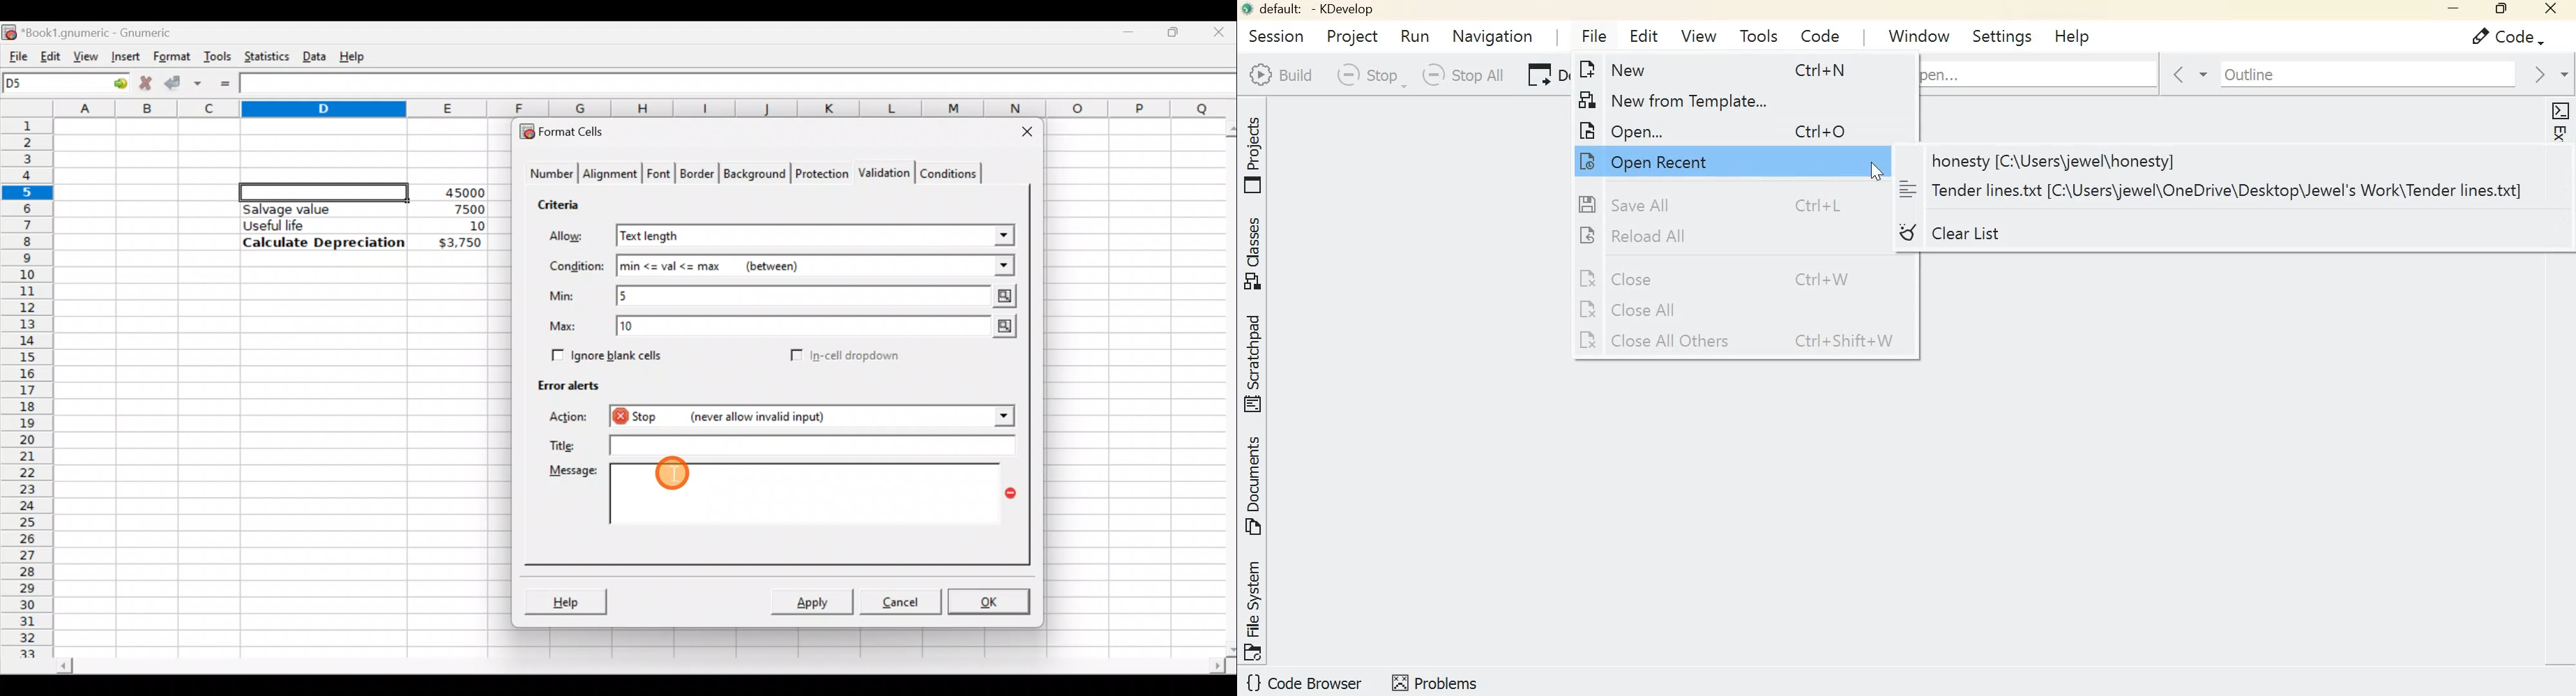 This screenshot has height=700, width=2576. Describe the element at coordinates (807, 445) in the screenshot. I see `Text field` at that location.